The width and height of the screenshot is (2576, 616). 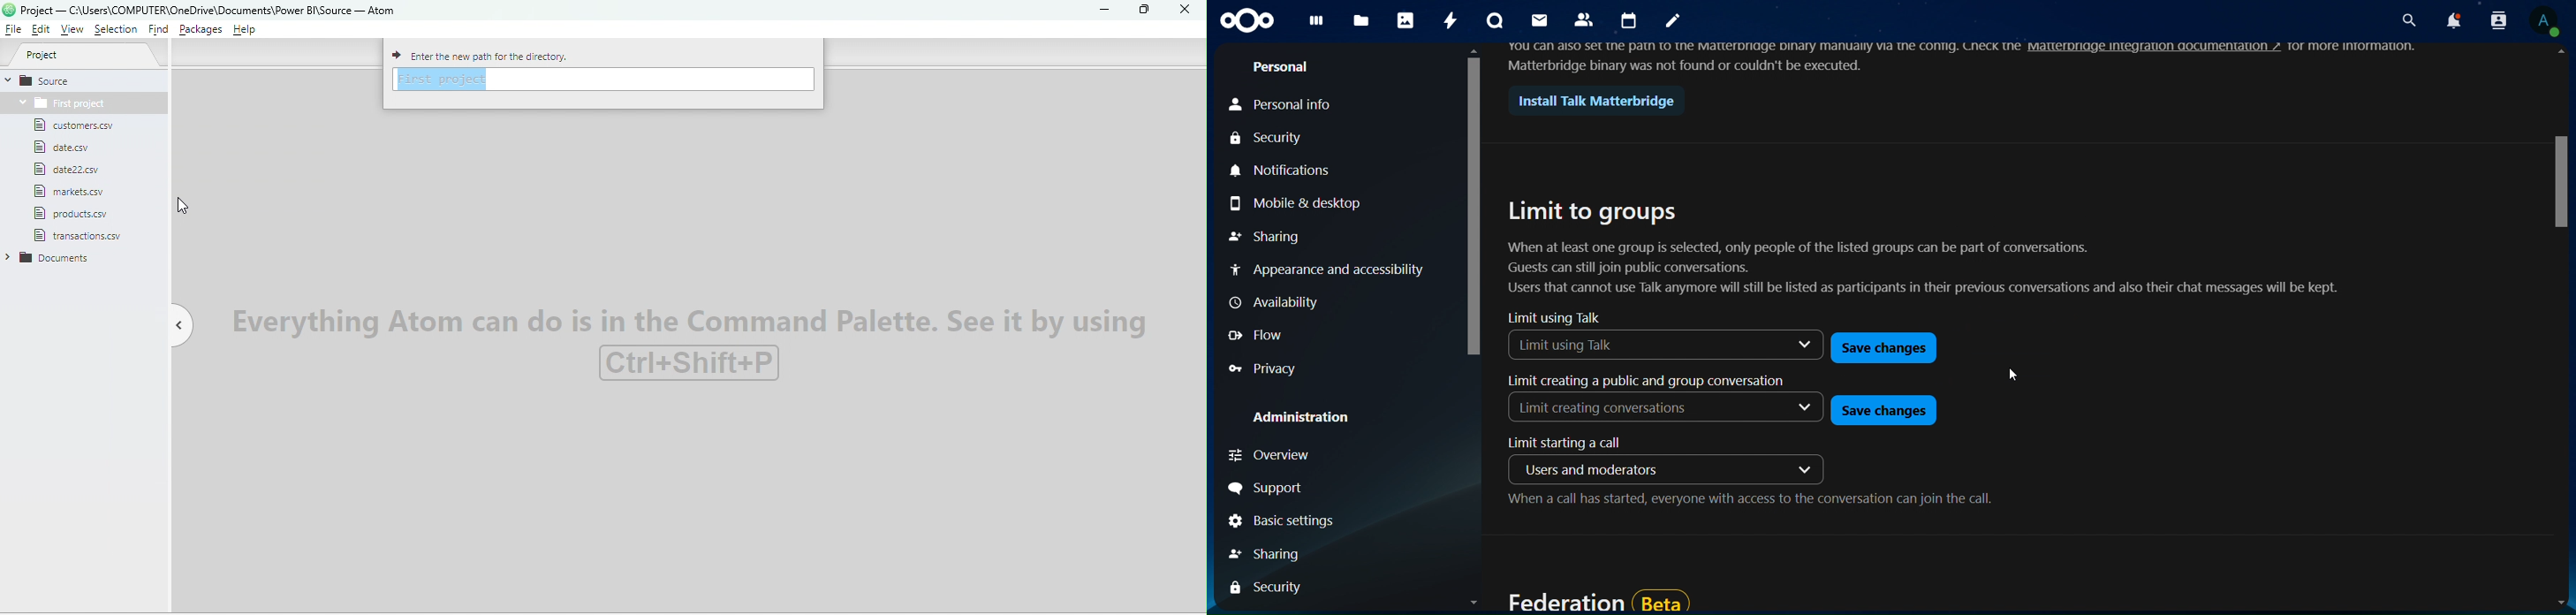 What do you see at coordinates (1264, 334) in the screenshot?
I see `flow` at bounding box center [1264, 334].